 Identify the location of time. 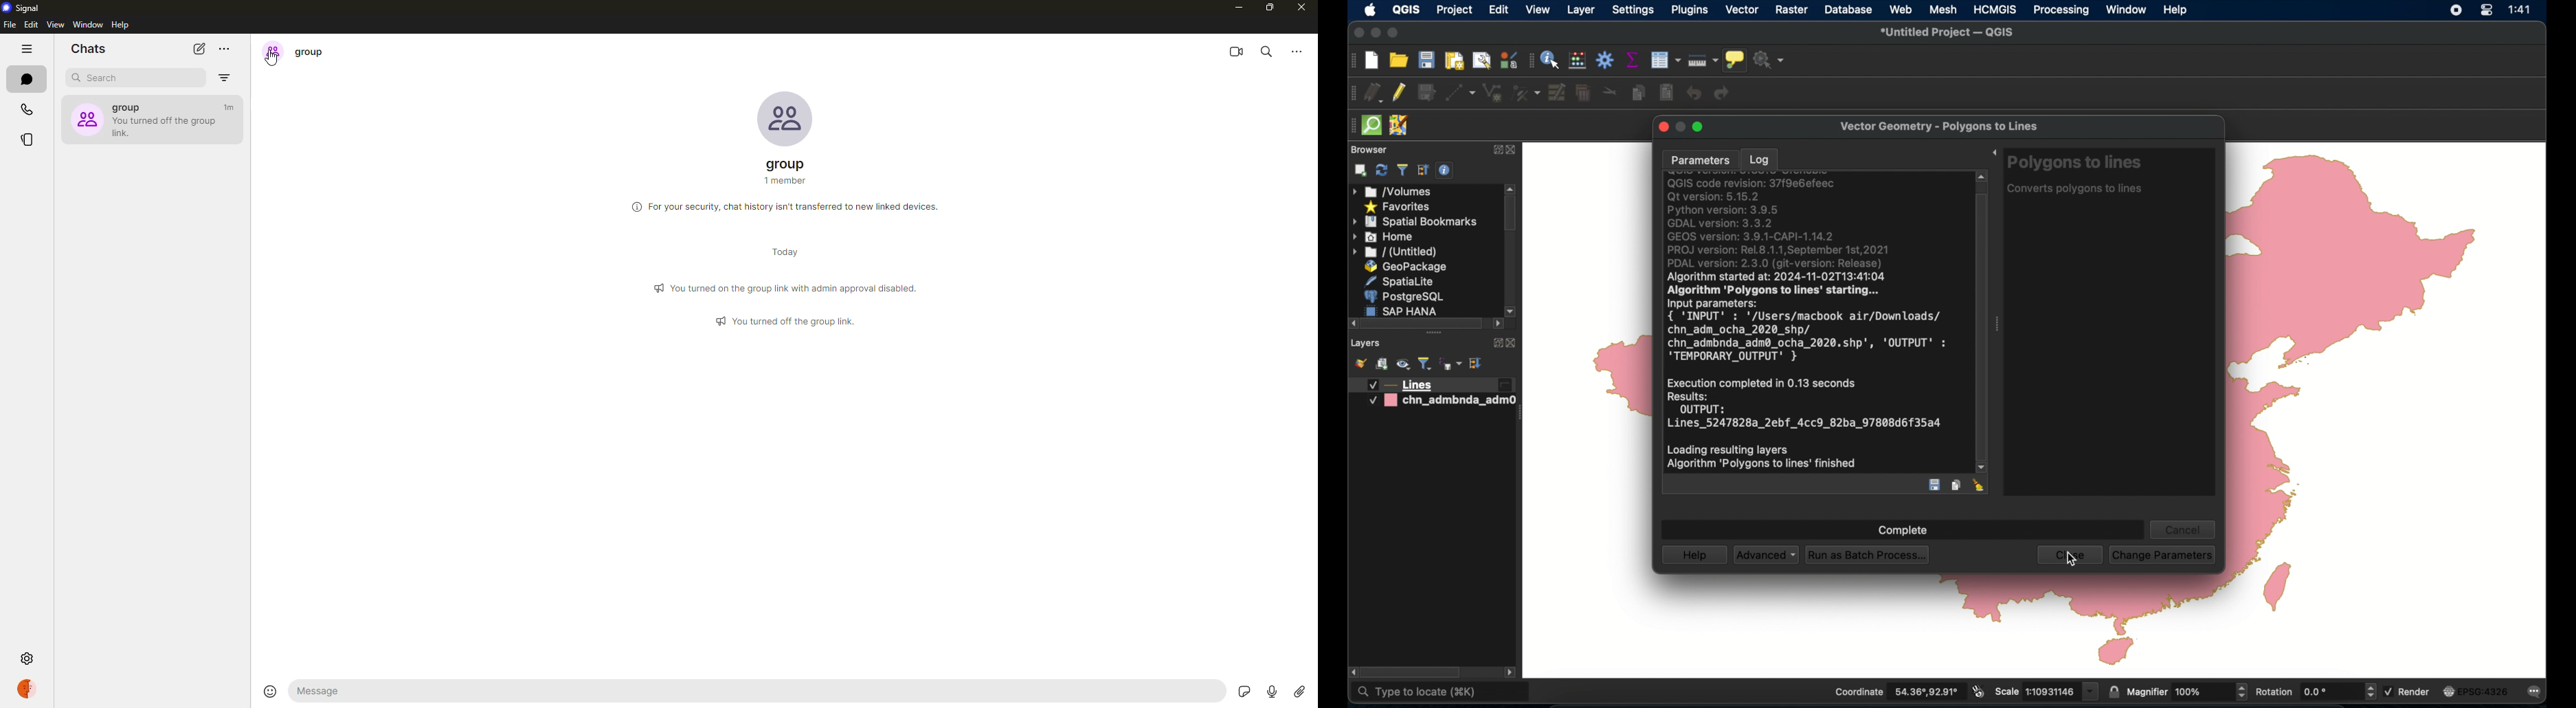
(2522, 10).